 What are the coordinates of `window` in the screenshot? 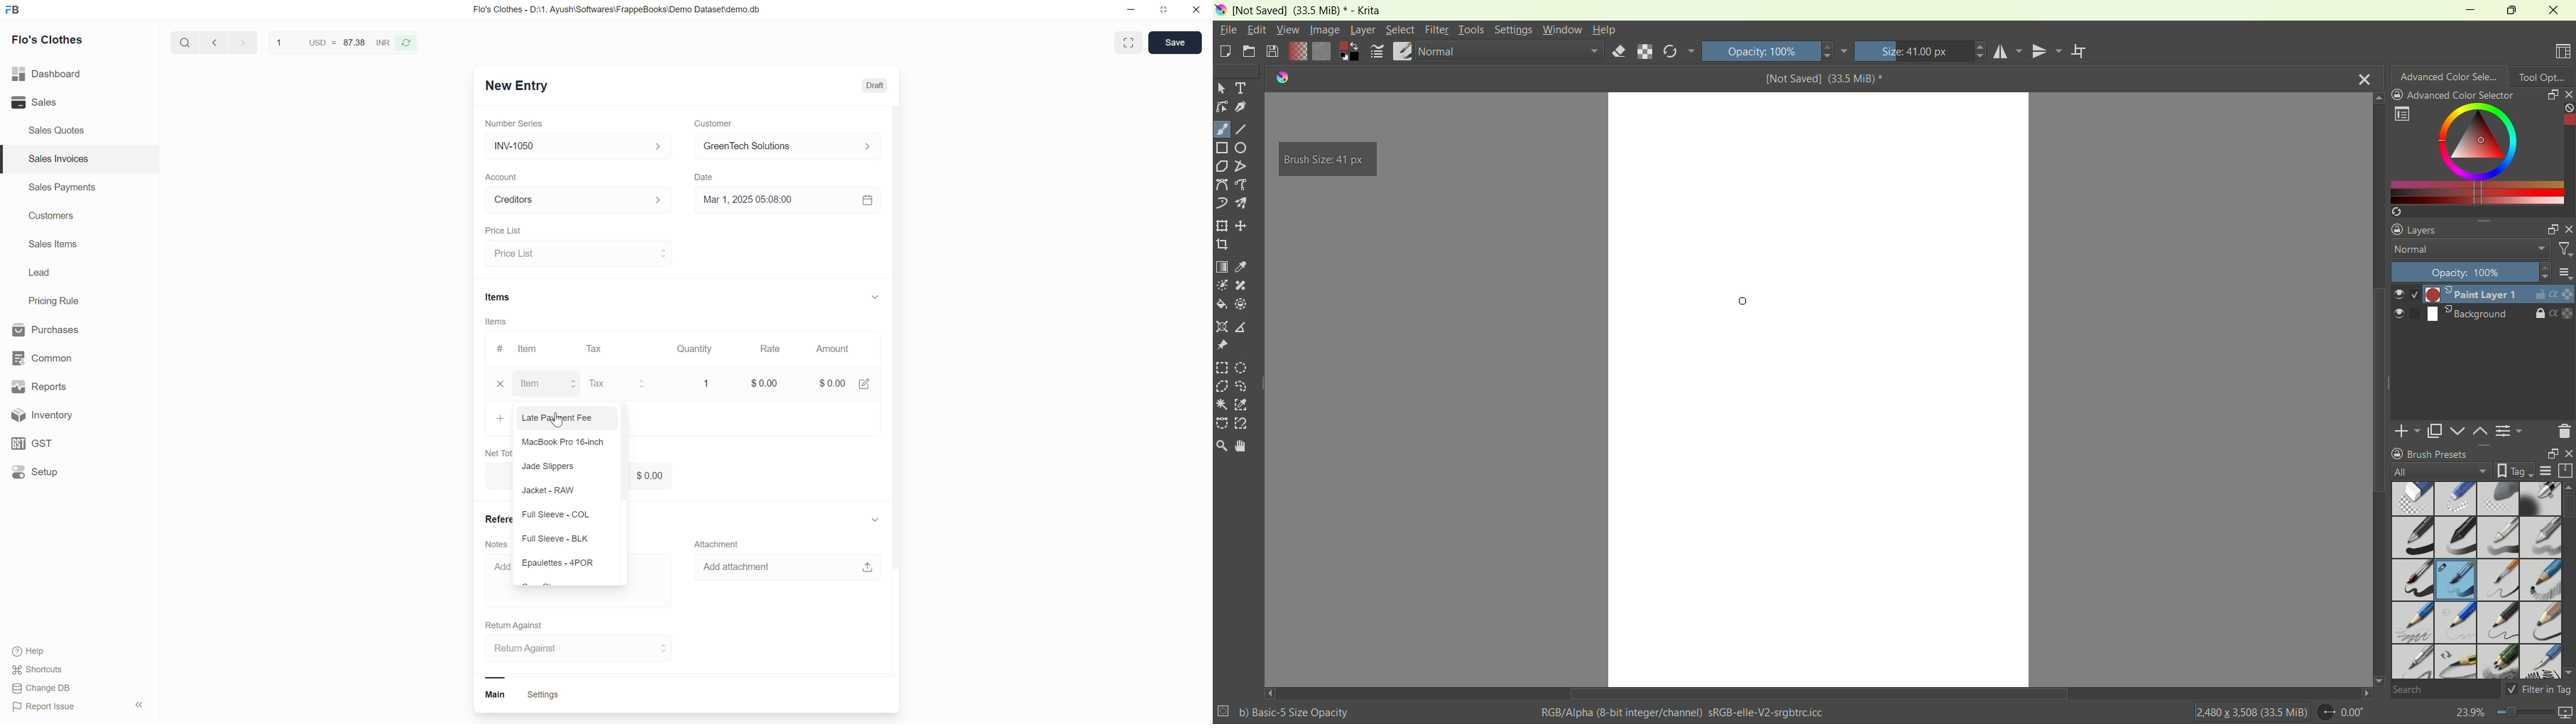 It's located at (1562, 30).